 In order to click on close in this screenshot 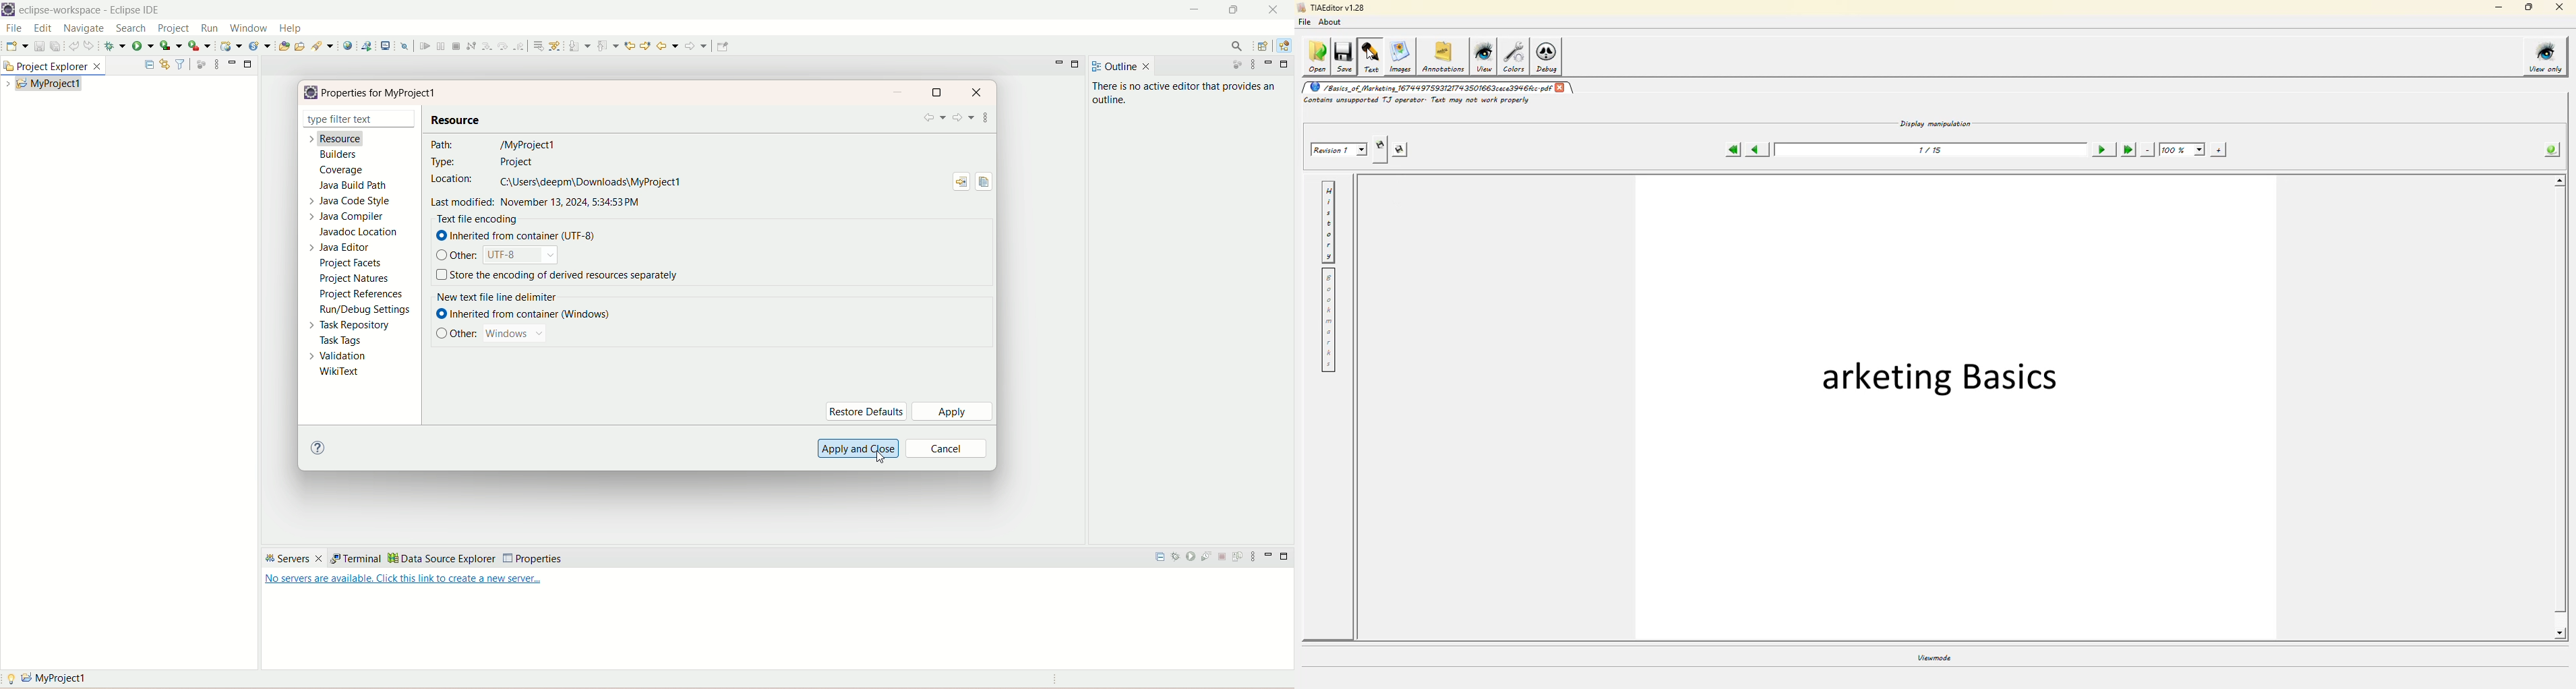, I will do `click(1274, 10)`.